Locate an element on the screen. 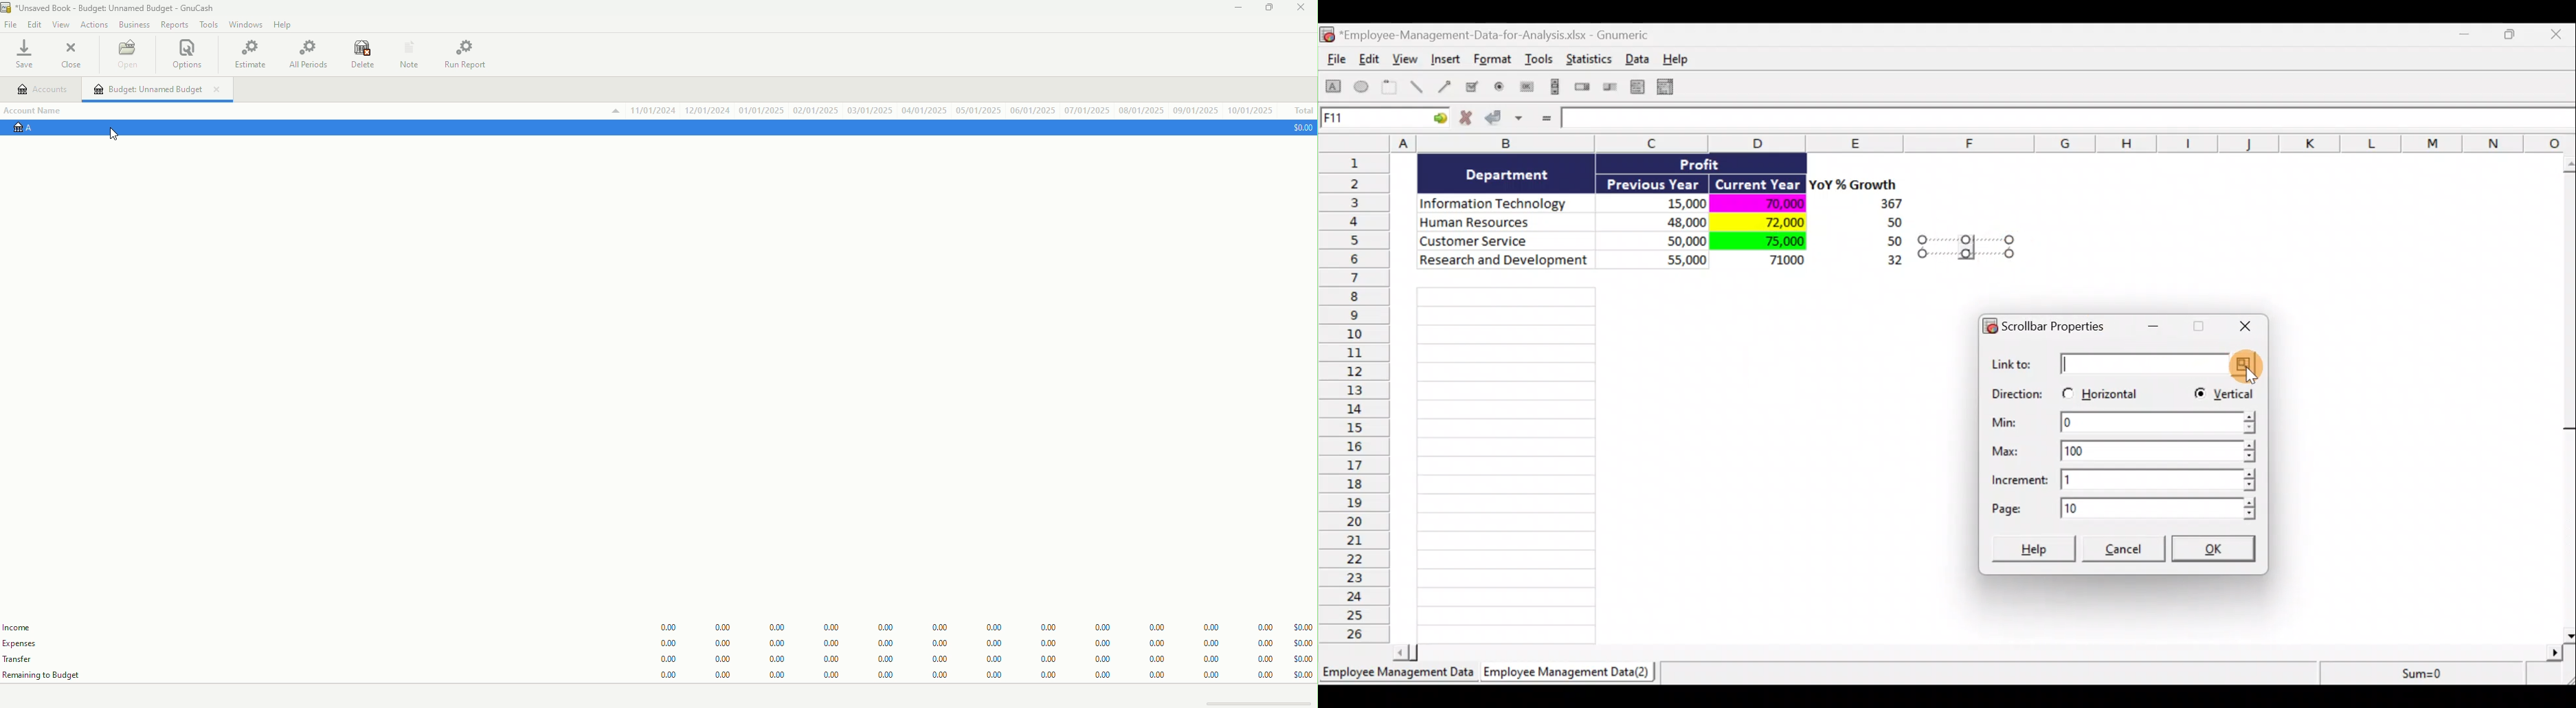  Cancel change is located at coordinates (1470, 121).